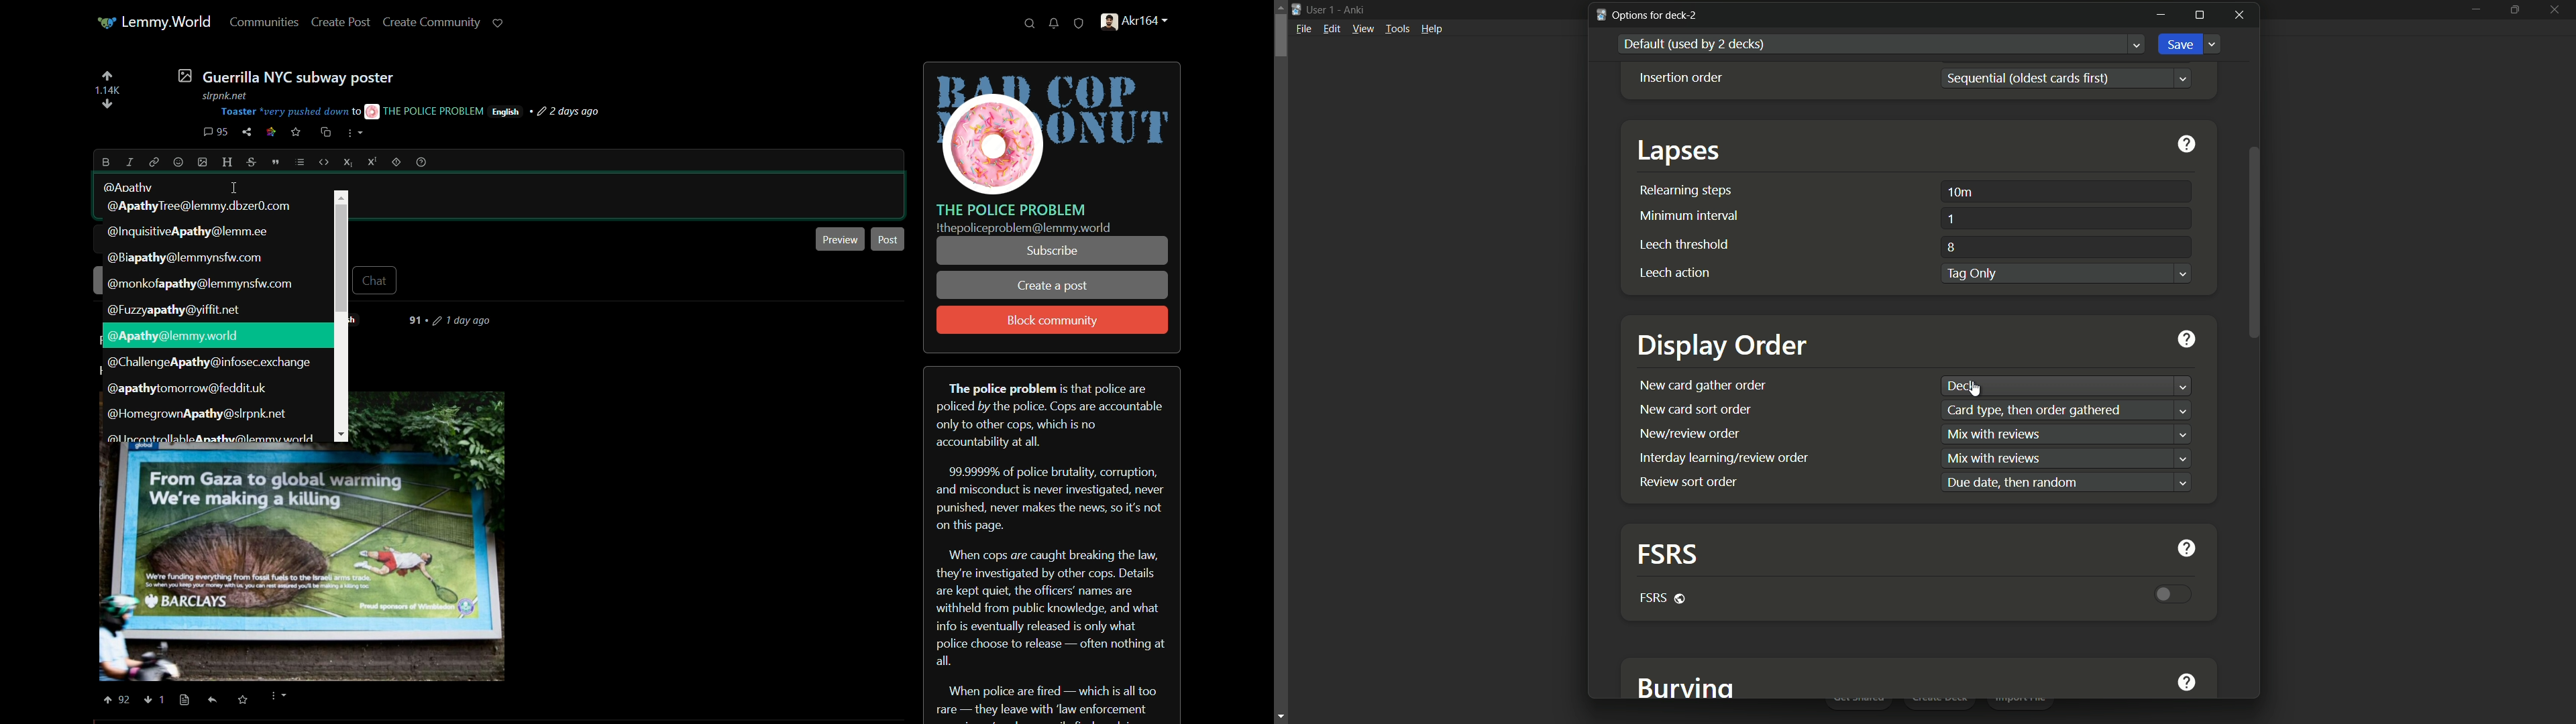  Describe the element at coordinates (2139, 42) in the screenshot. I see `Dropdown` at that location.